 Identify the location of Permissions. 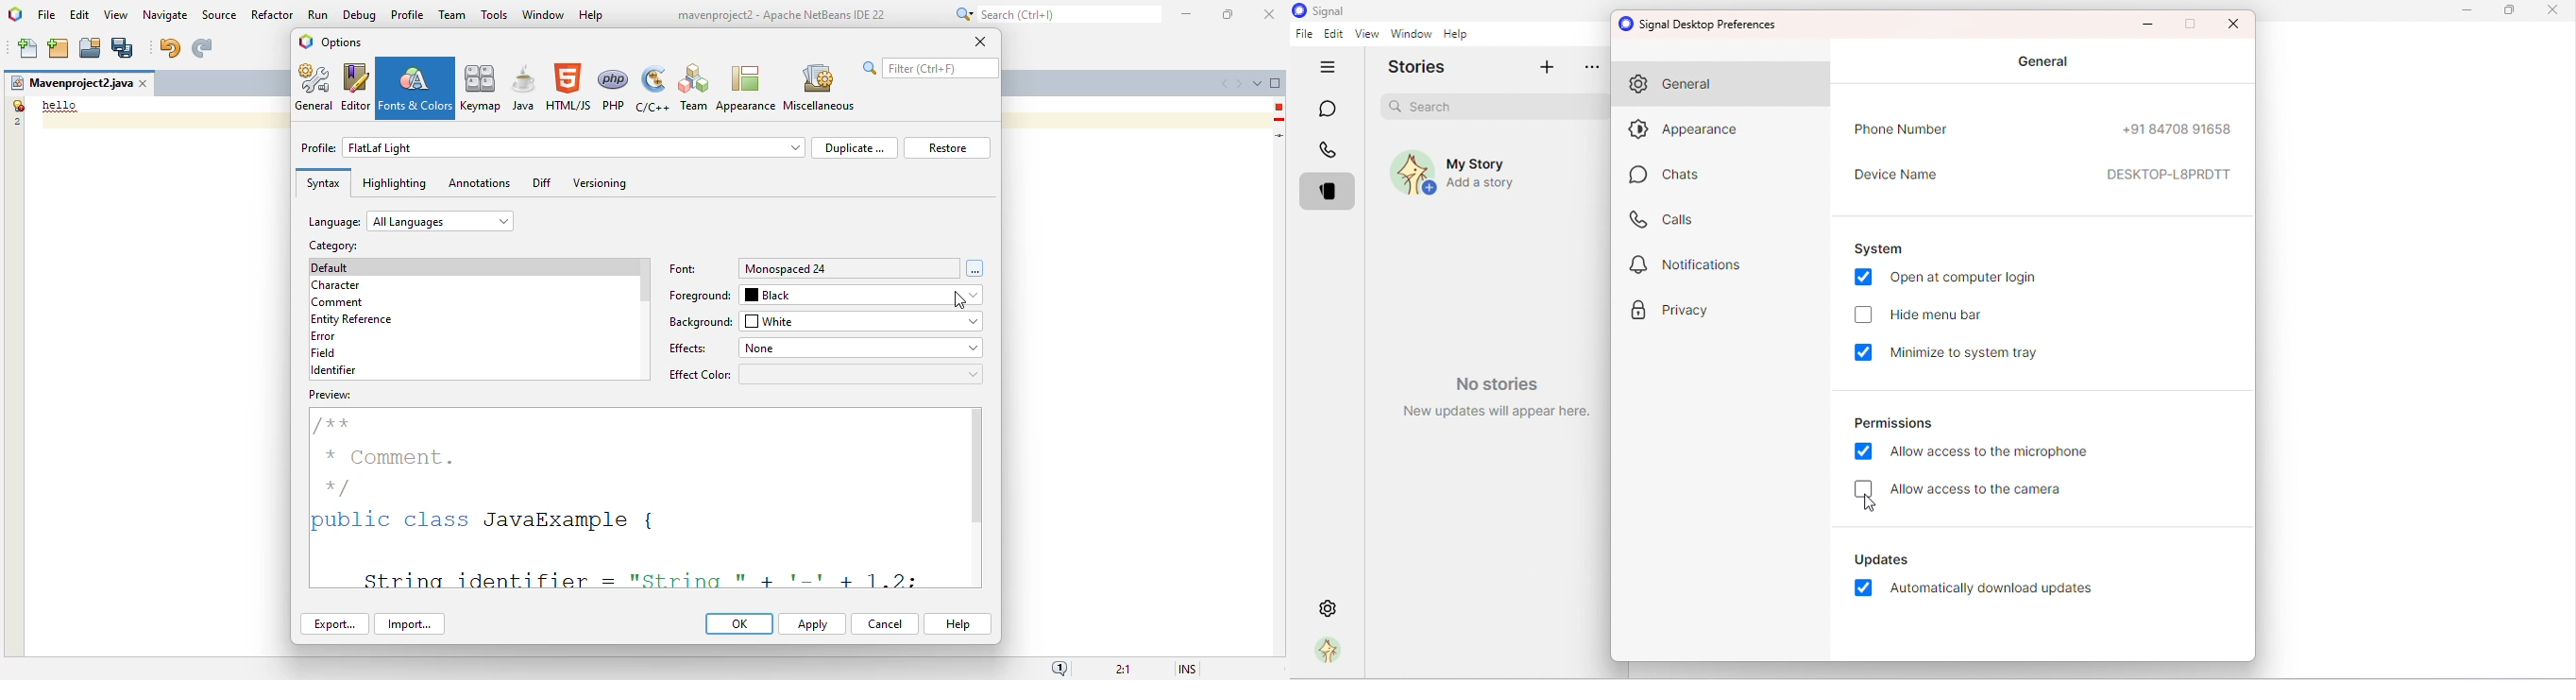
(1892, 420).